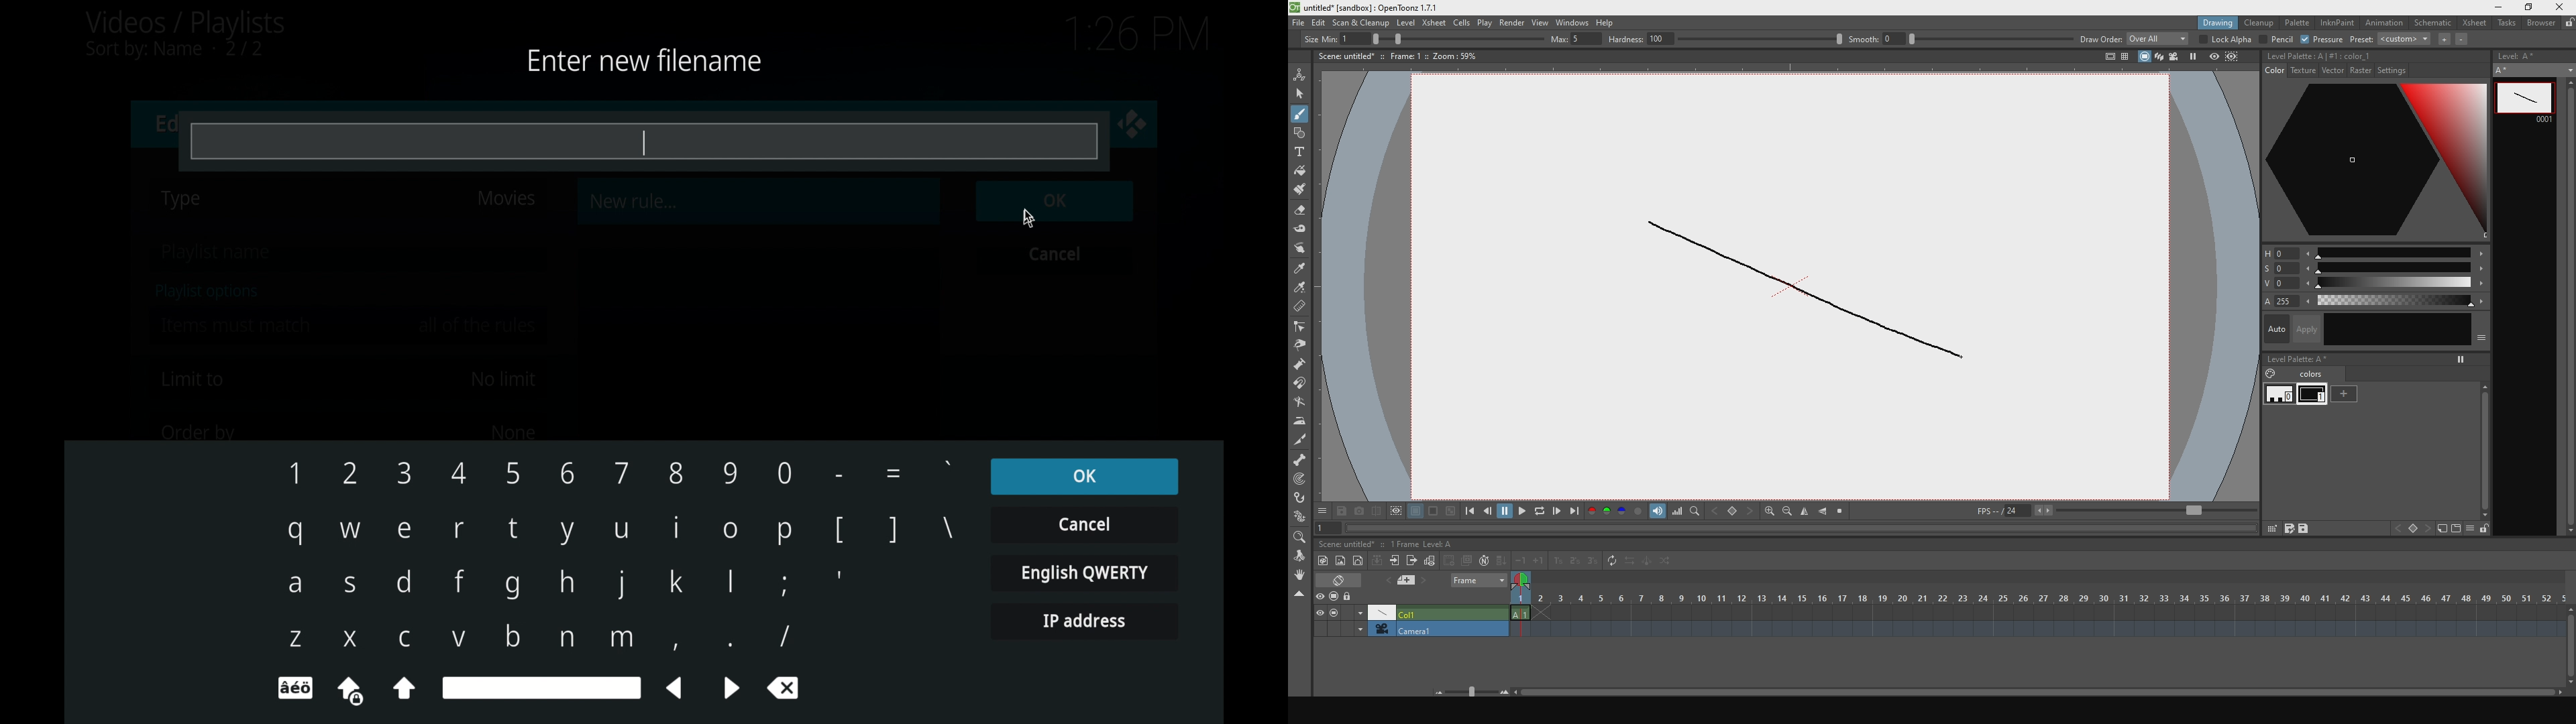 The image size is (2576, 728). I want to click on ok, so click(1055, 201).